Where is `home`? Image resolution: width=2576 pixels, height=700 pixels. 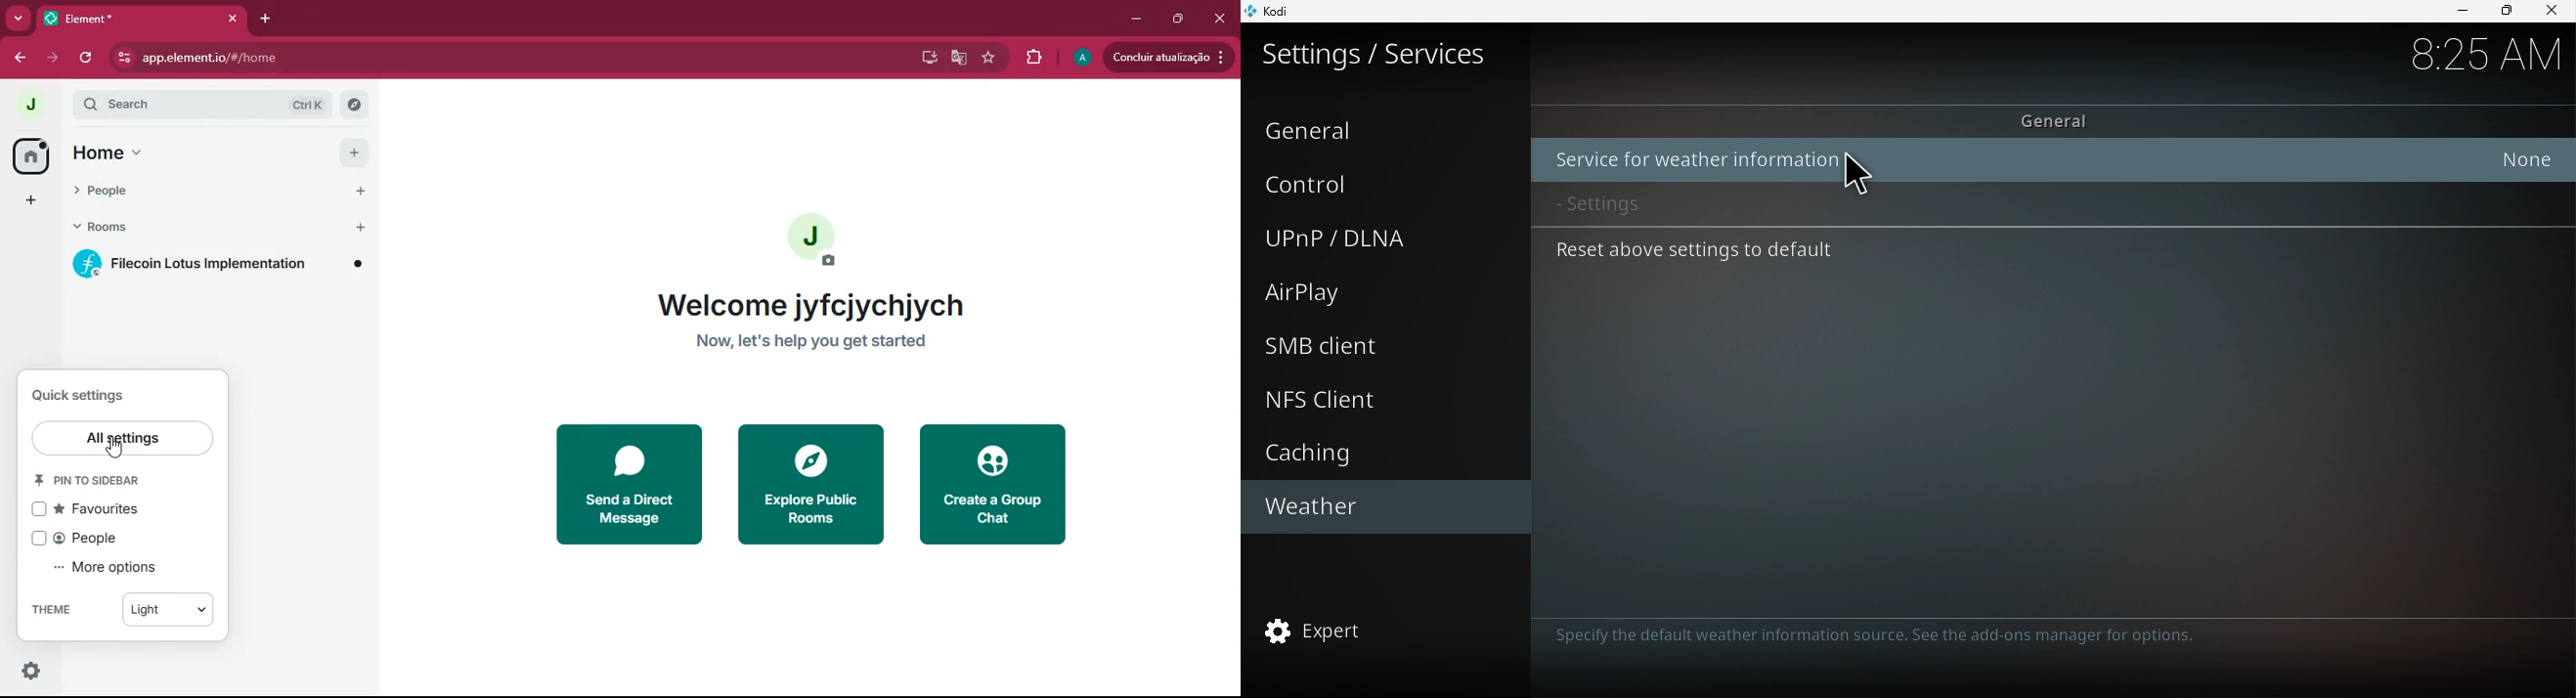 home is located at coordinates (198, 155).